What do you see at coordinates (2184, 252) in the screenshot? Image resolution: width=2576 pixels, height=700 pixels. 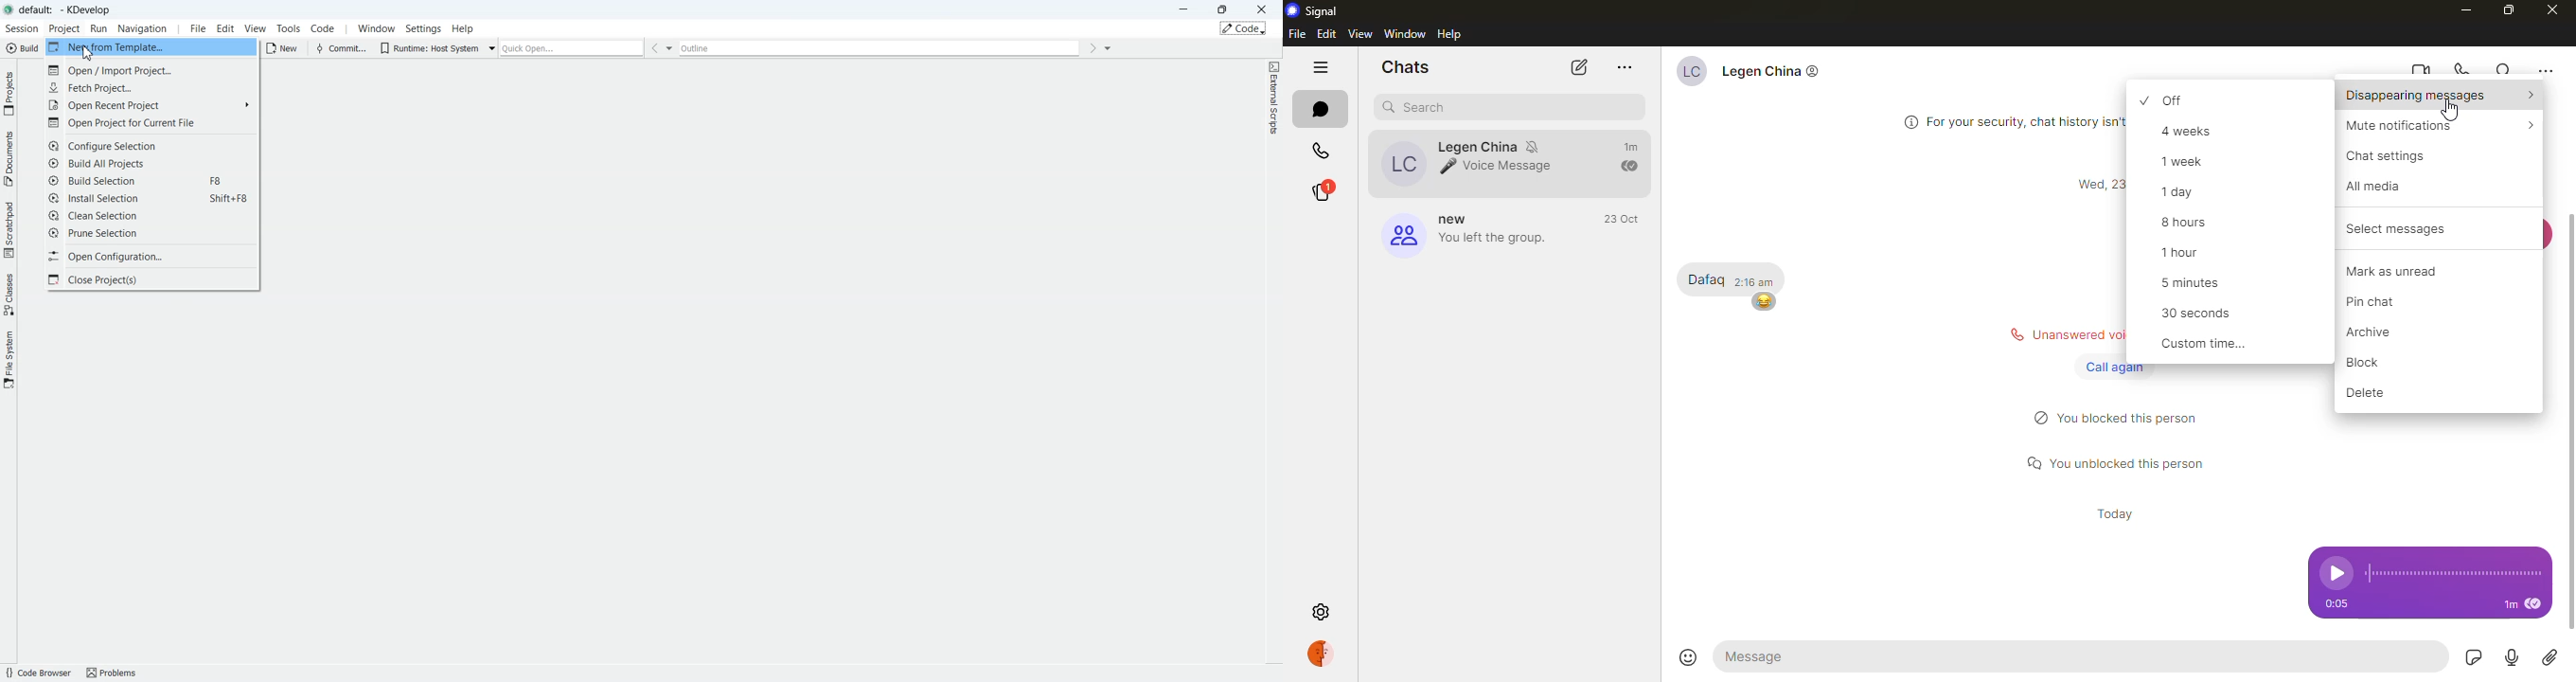 I see `1 hour` at bounding box center [2184, 252].